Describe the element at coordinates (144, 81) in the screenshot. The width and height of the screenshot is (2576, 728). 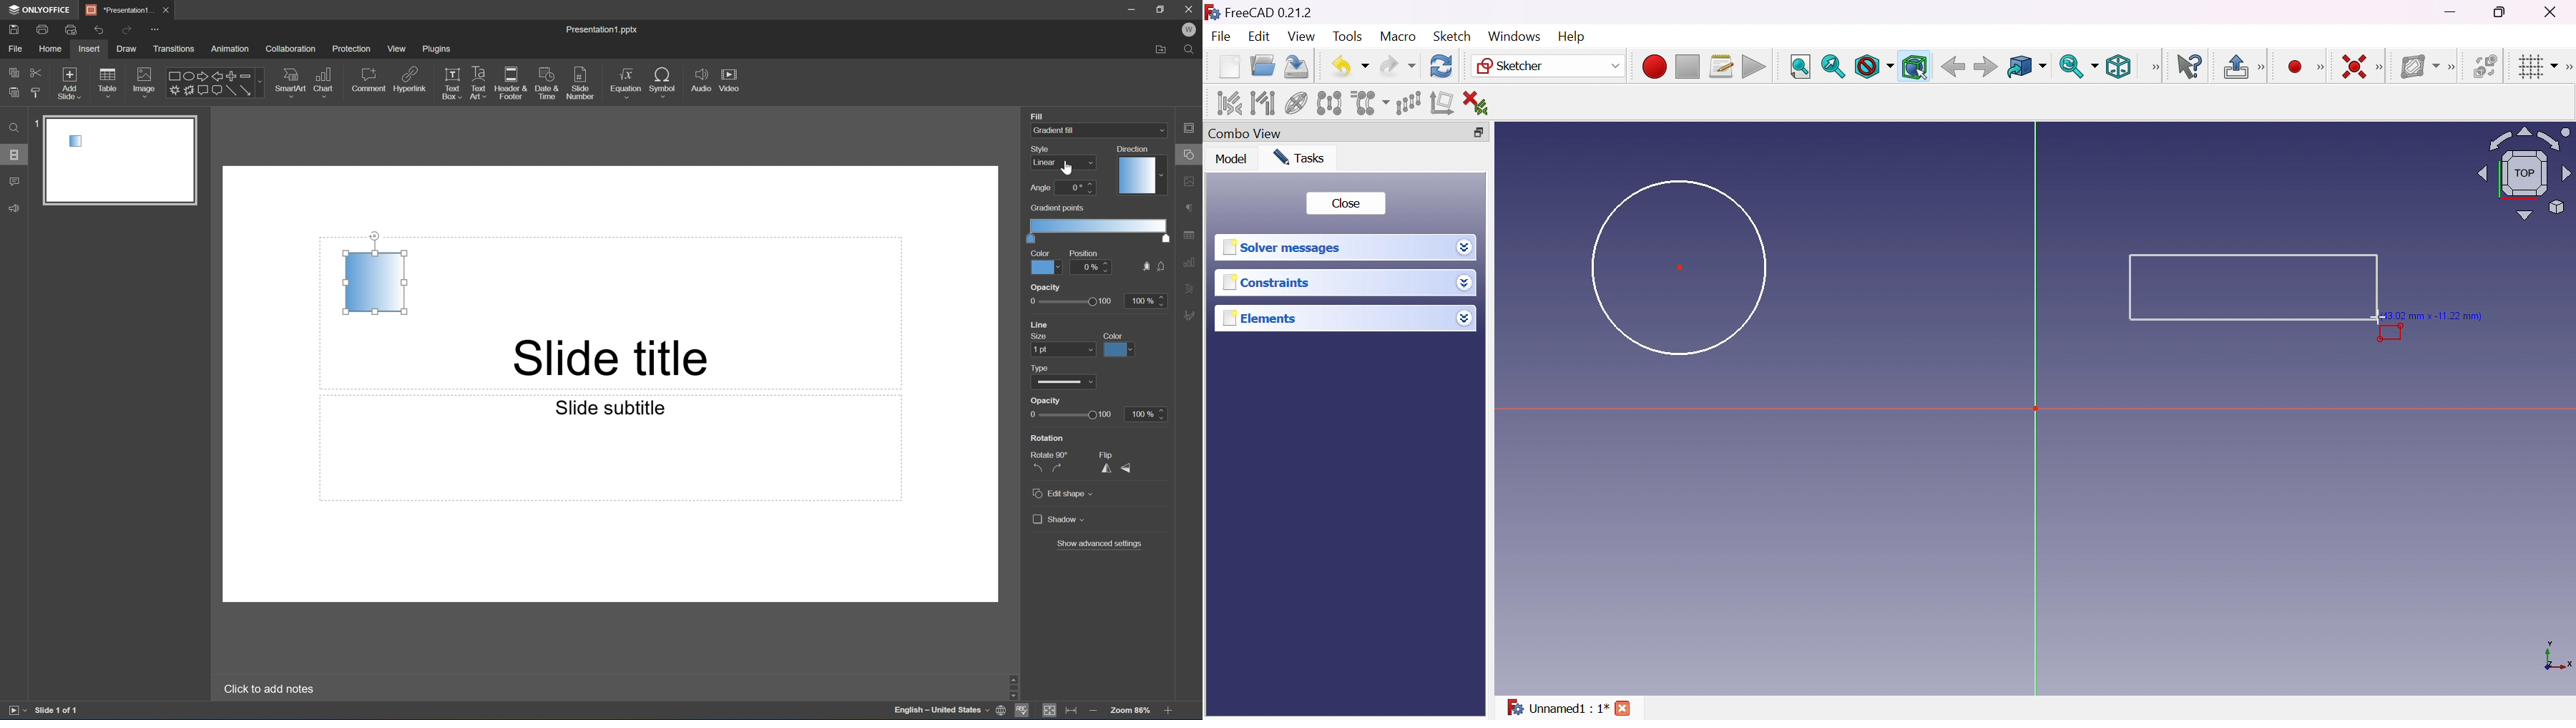
I see `Image` at that location.